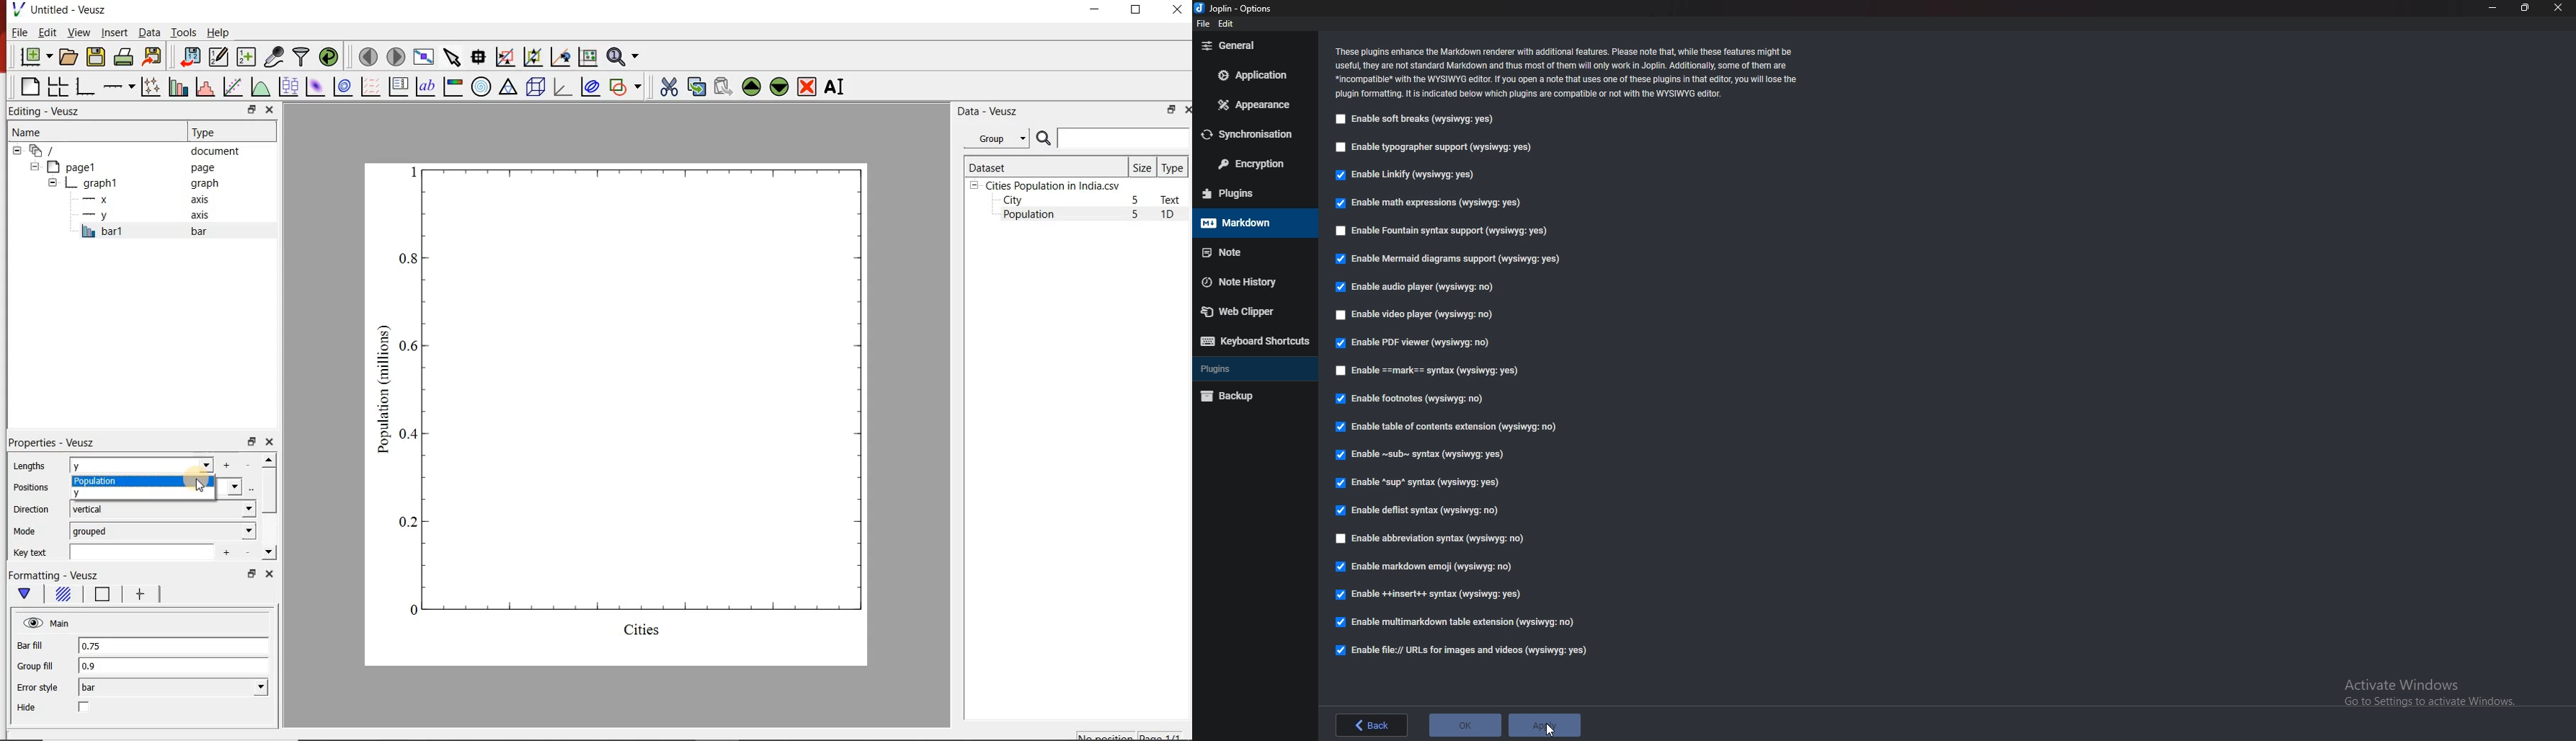  What do you see at coordinates (1416, 288) in the screenshot?
I see `Enable audio player` at bounding box center [1416, 288].